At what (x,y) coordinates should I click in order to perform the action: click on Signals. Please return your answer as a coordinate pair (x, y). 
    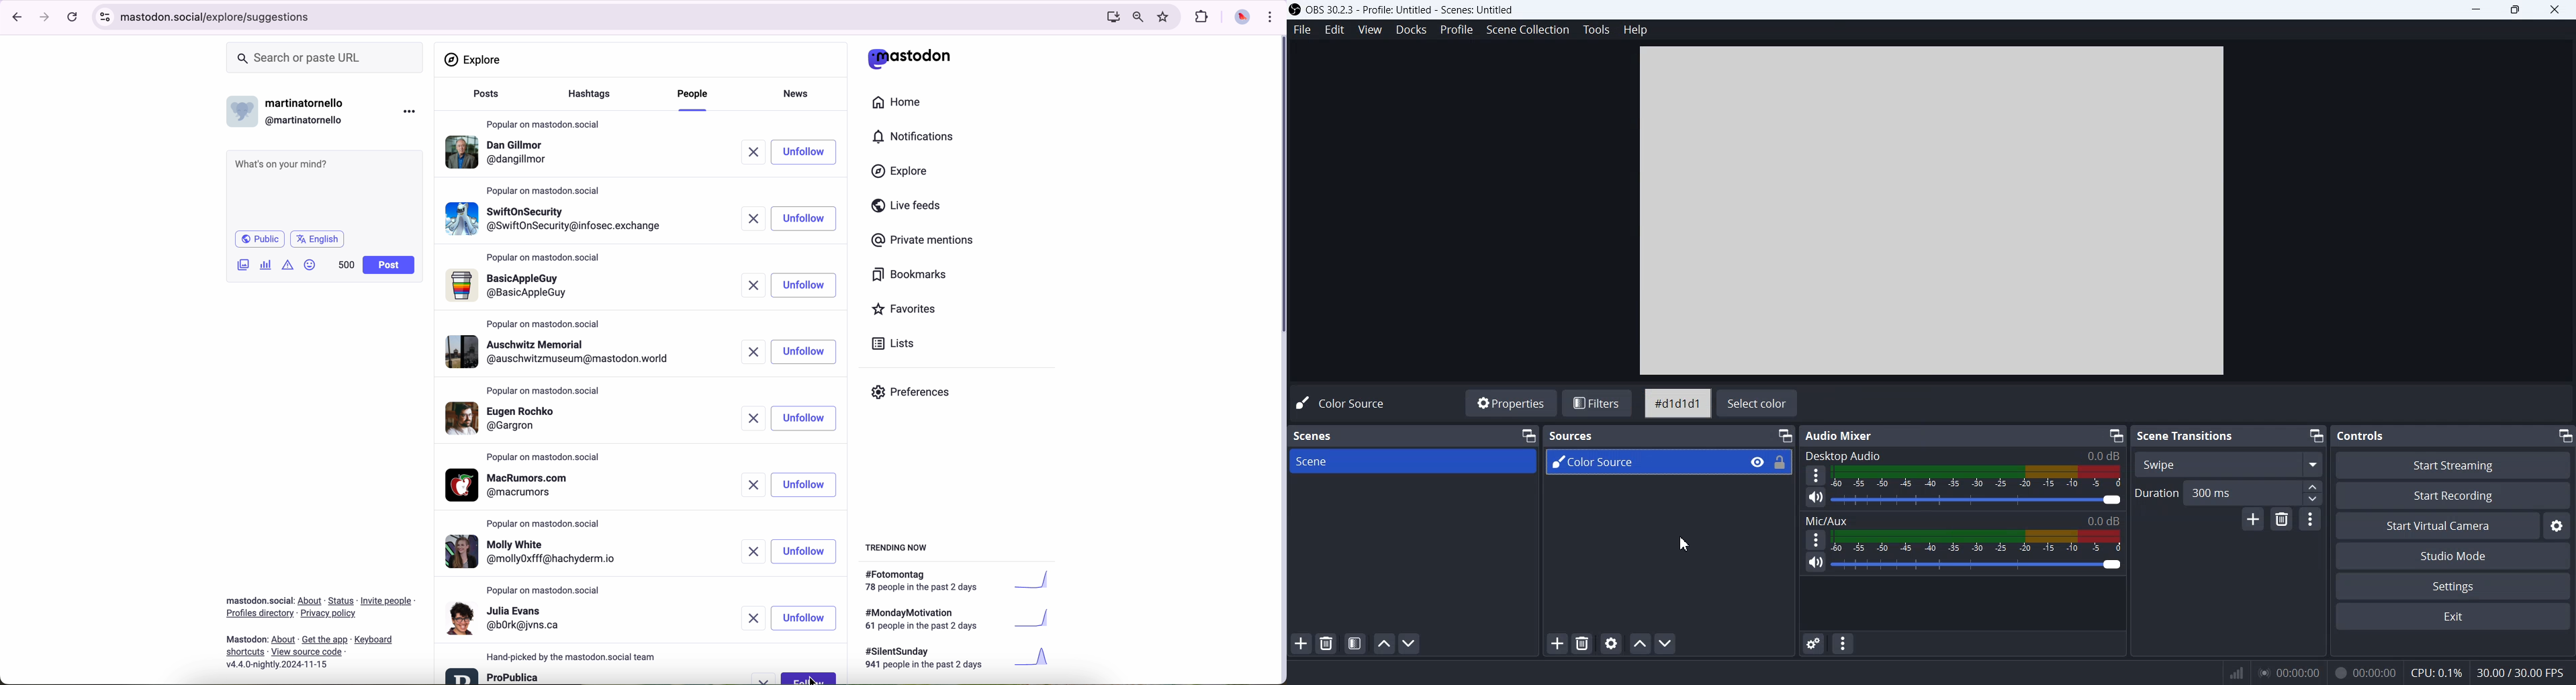
    Looking at the image, I should click on (2229, 672).